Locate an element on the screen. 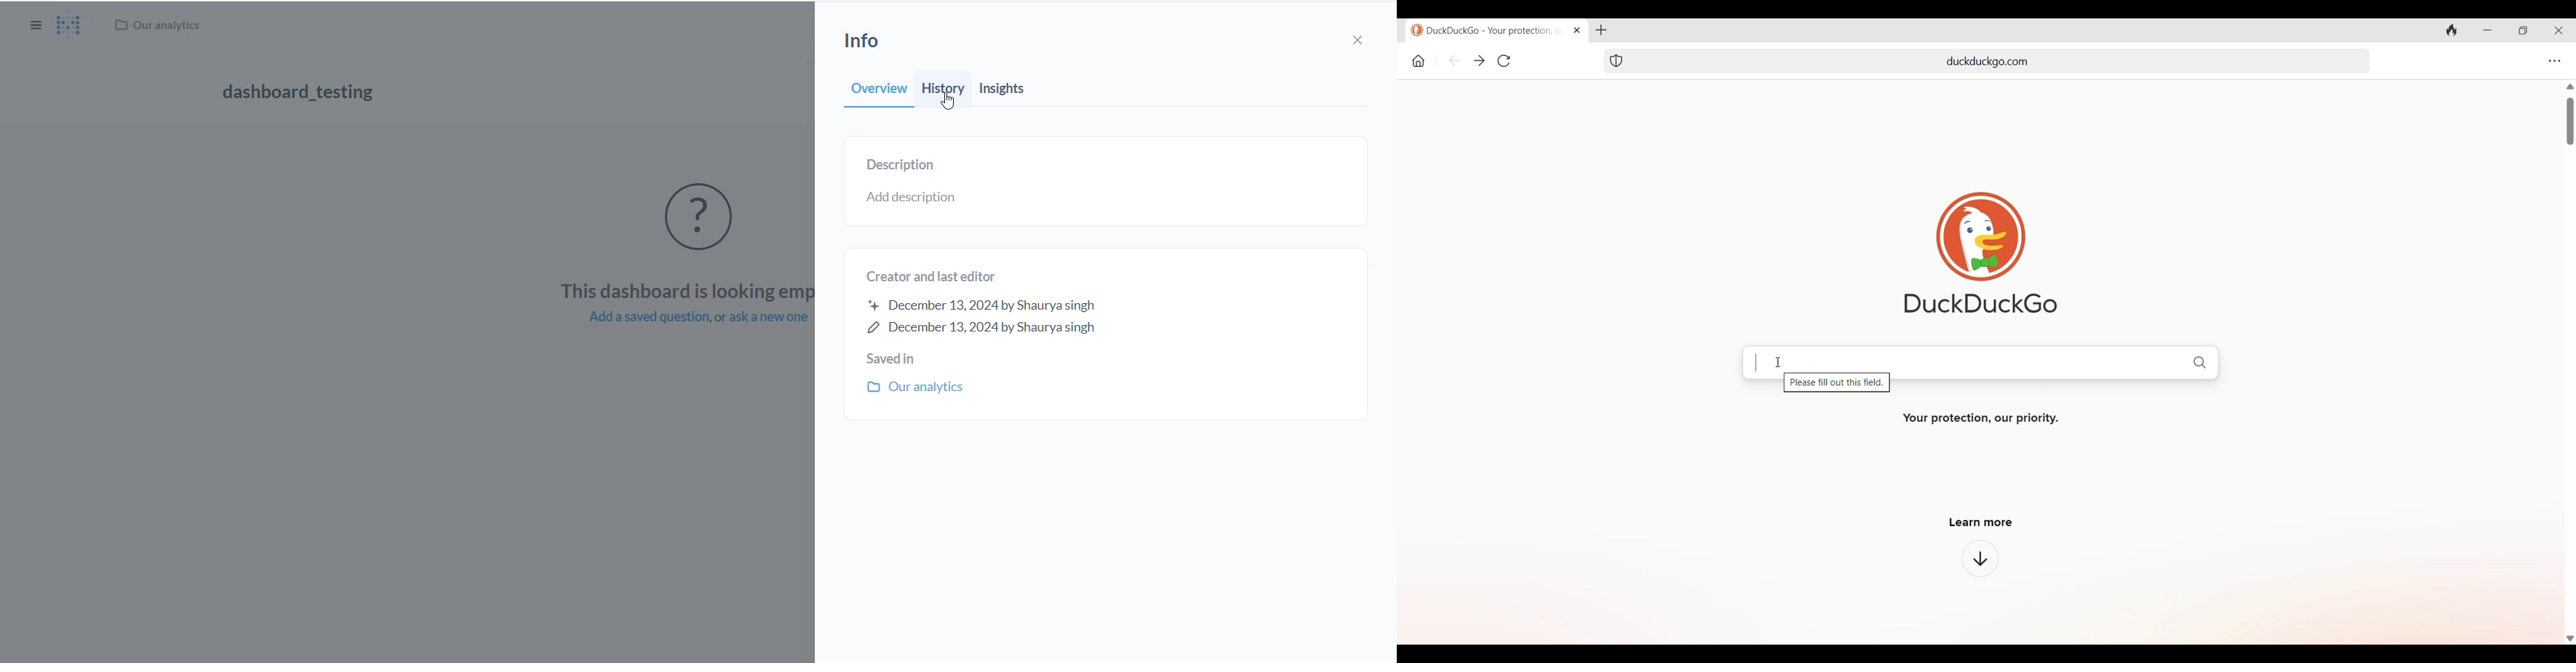 The width and height of the screenshot is (2576, 672). Learn more is located at coordinates (1981, 522).